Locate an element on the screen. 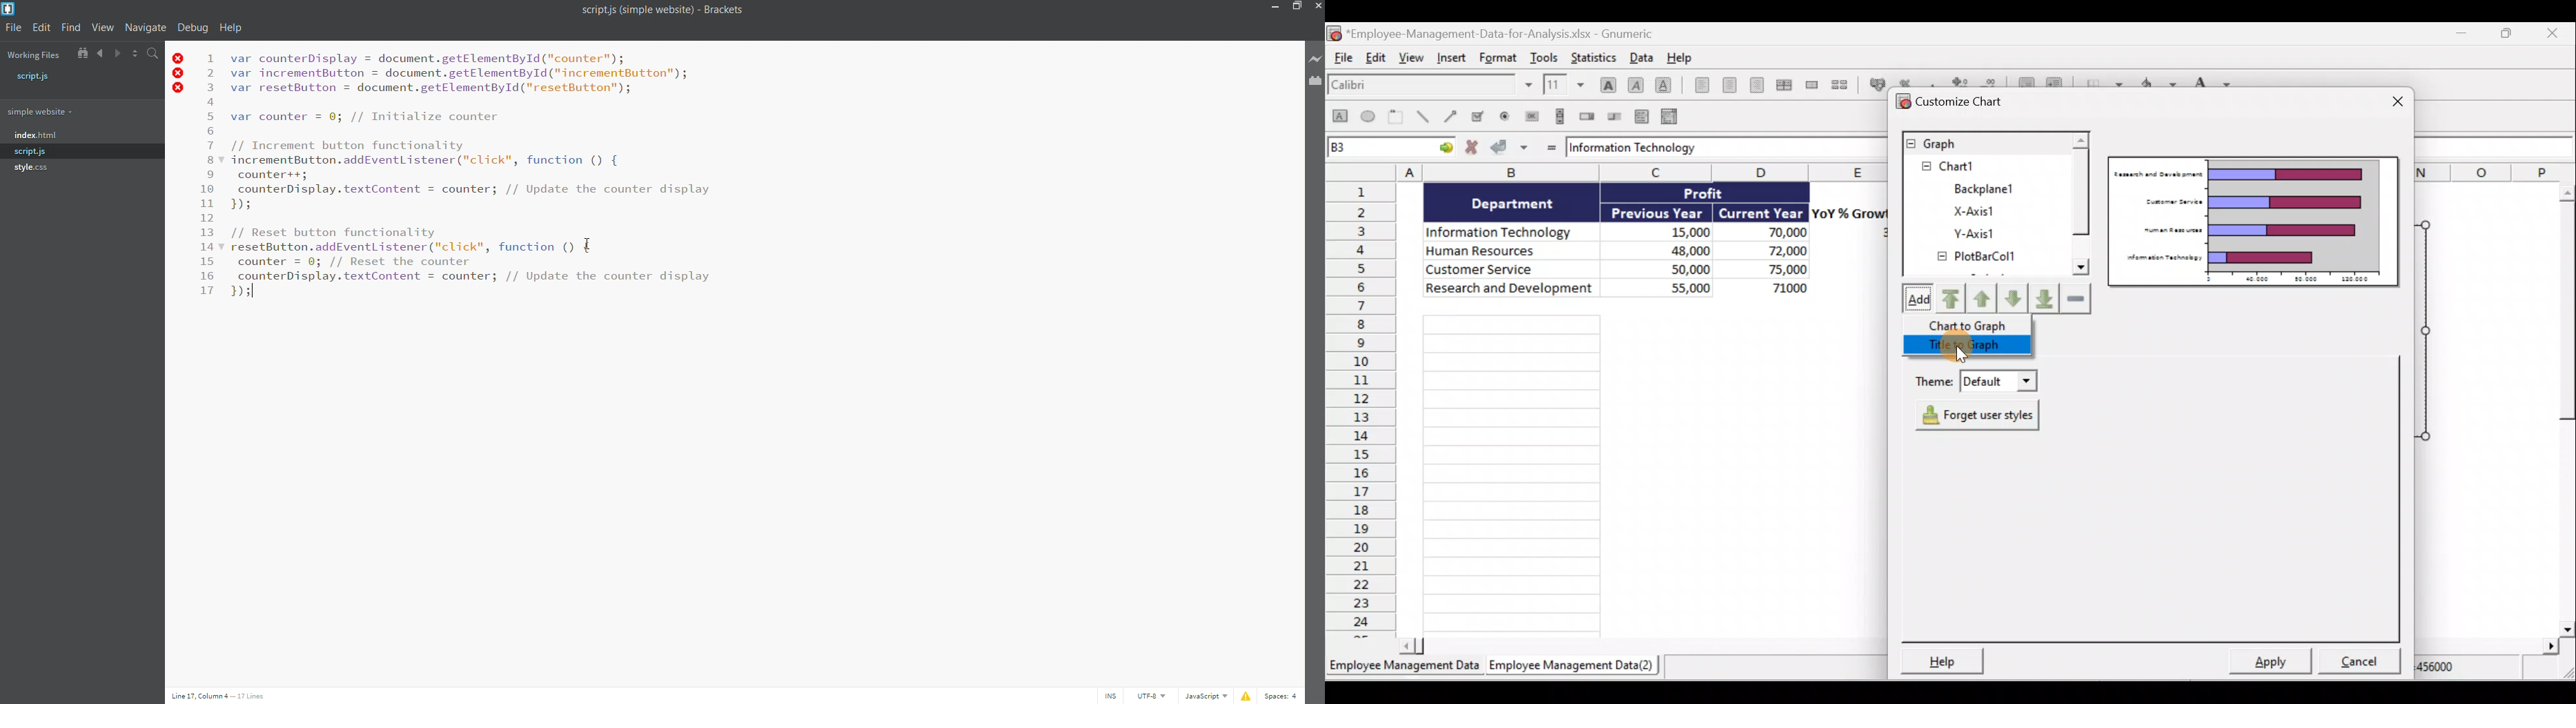  Graph is located at coordinates (1984, 143).